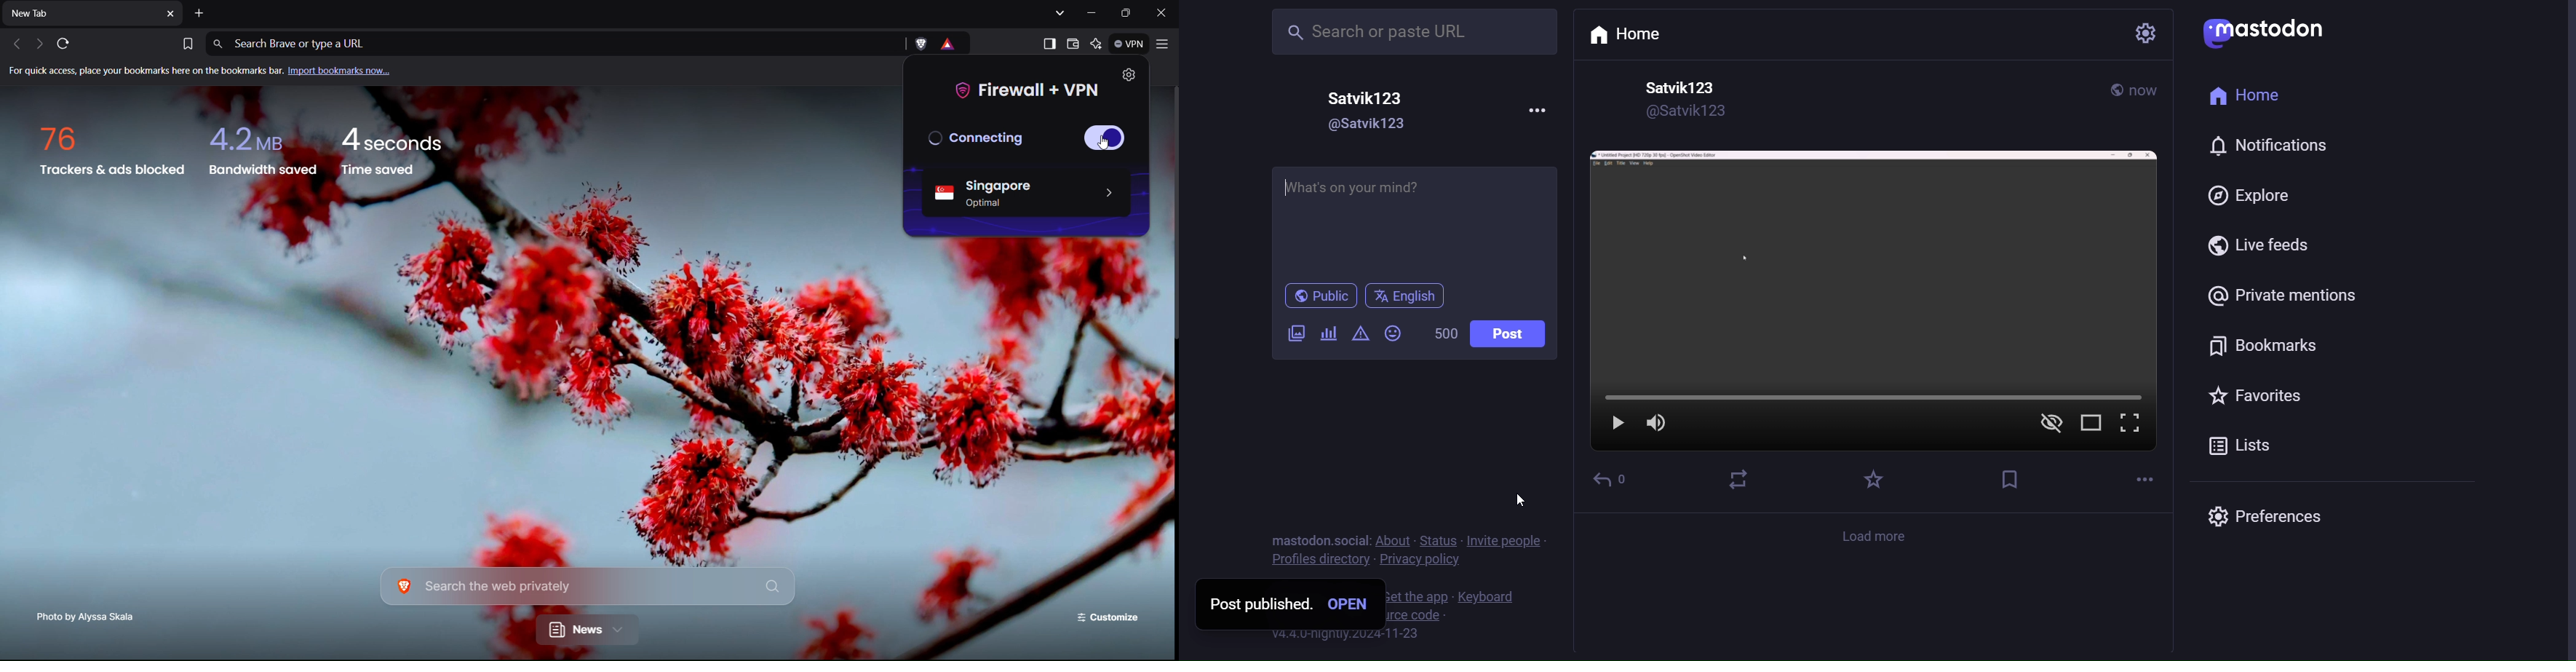 This screenshot has height=672, width=2576. Describe the element at coordinates (1130, 76) in the screenshot. I see `Settings` at that location.